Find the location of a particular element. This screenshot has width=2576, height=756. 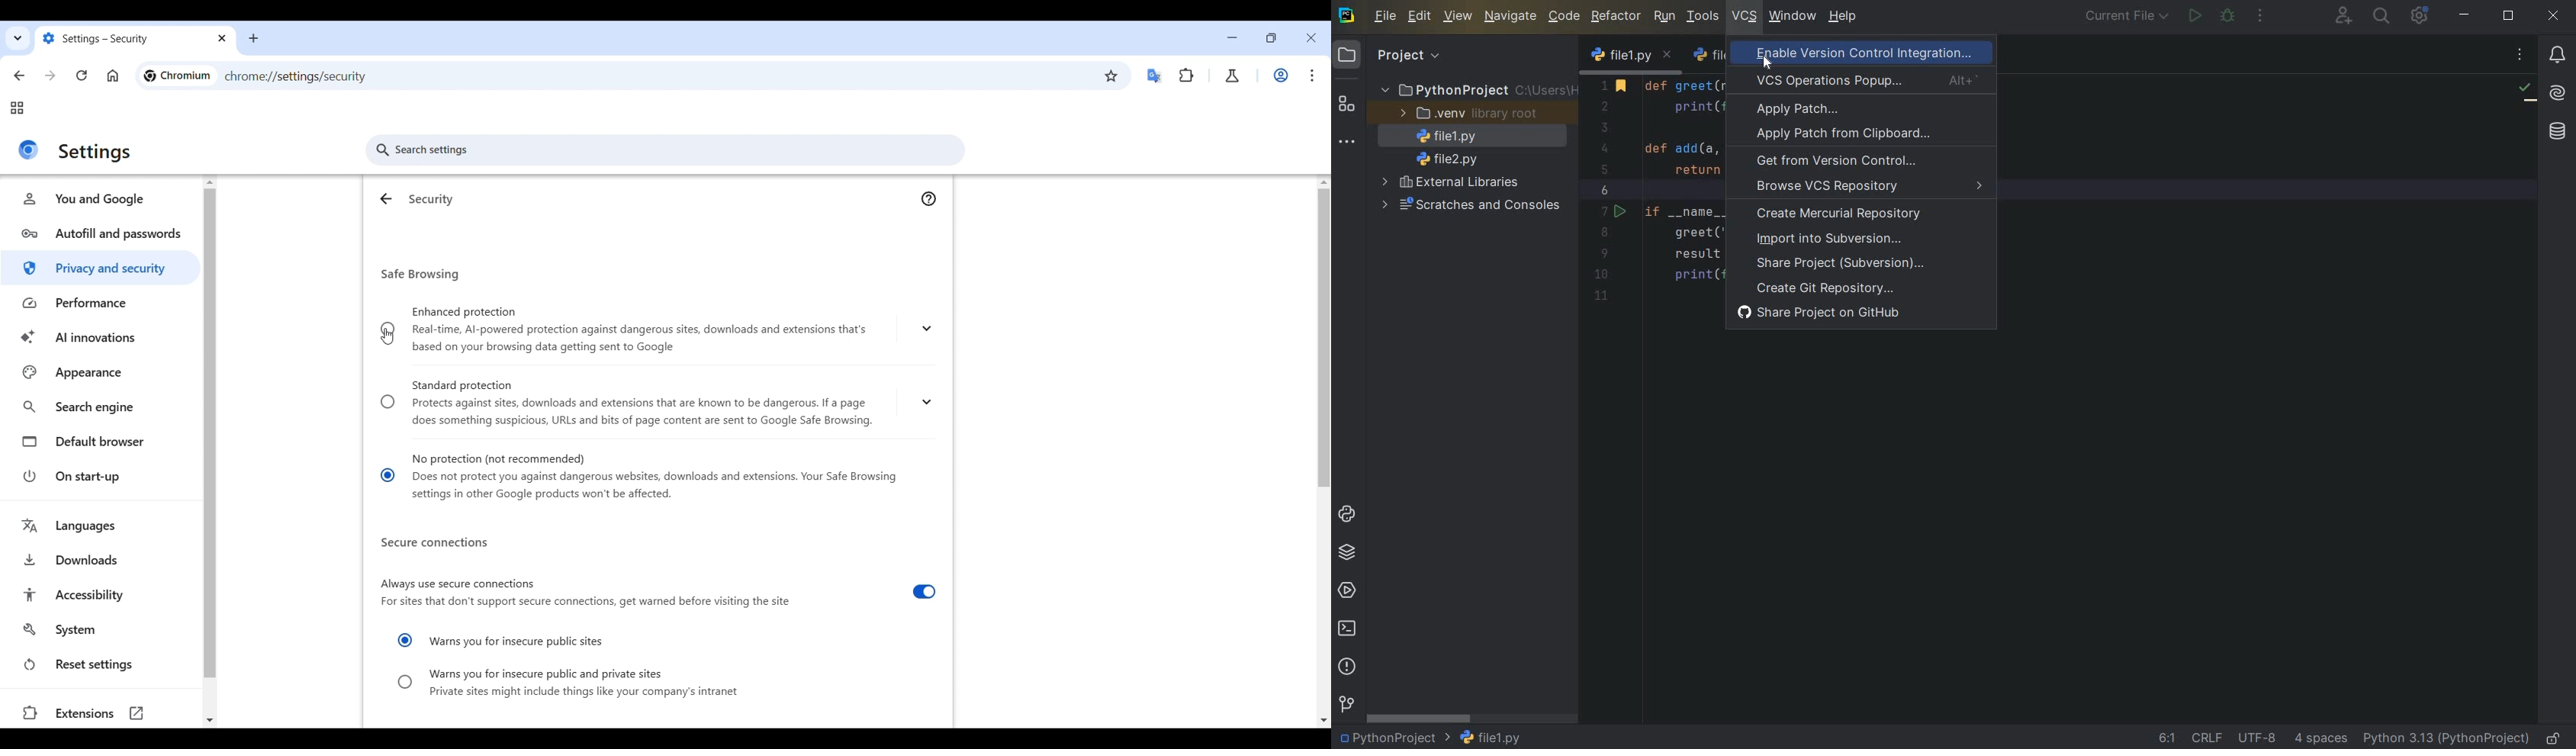

Go forward is located at coordinates (50, 76).